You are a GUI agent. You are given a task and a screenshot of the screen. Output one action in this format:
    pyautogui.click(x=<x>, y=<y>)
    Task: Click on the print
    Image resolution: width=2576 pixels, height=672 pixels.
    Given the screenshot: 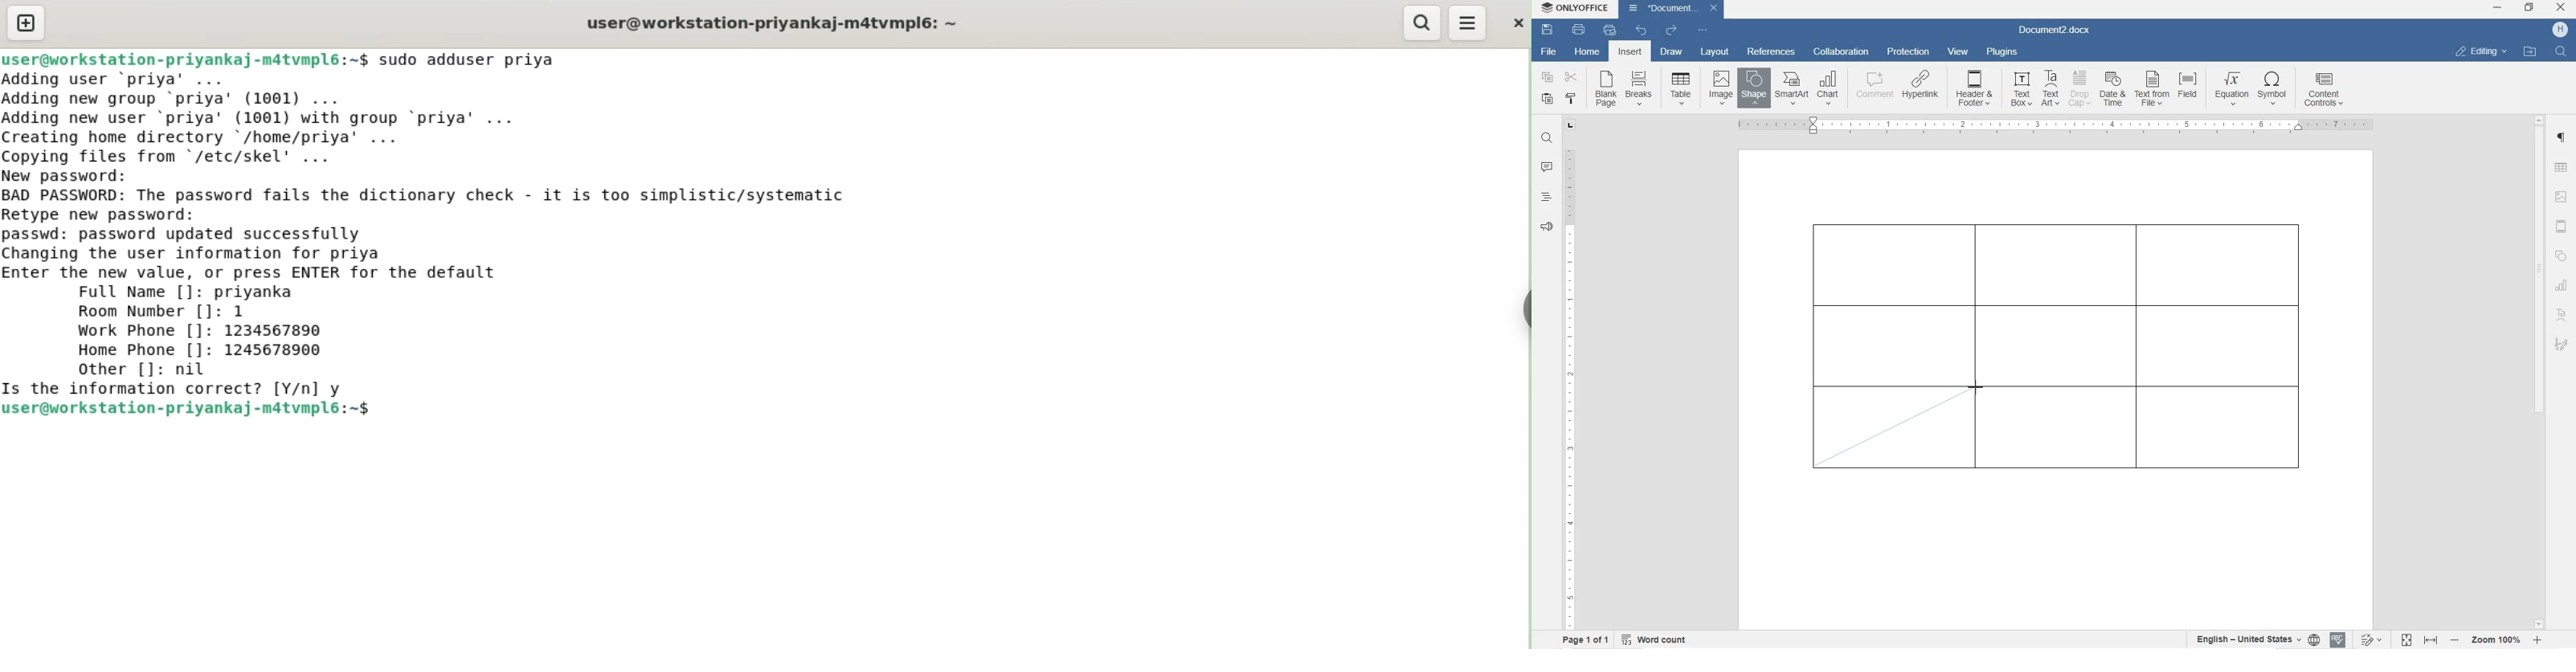 What is the action you would take?
    pyautogui.click(x=1579, y=29)
    